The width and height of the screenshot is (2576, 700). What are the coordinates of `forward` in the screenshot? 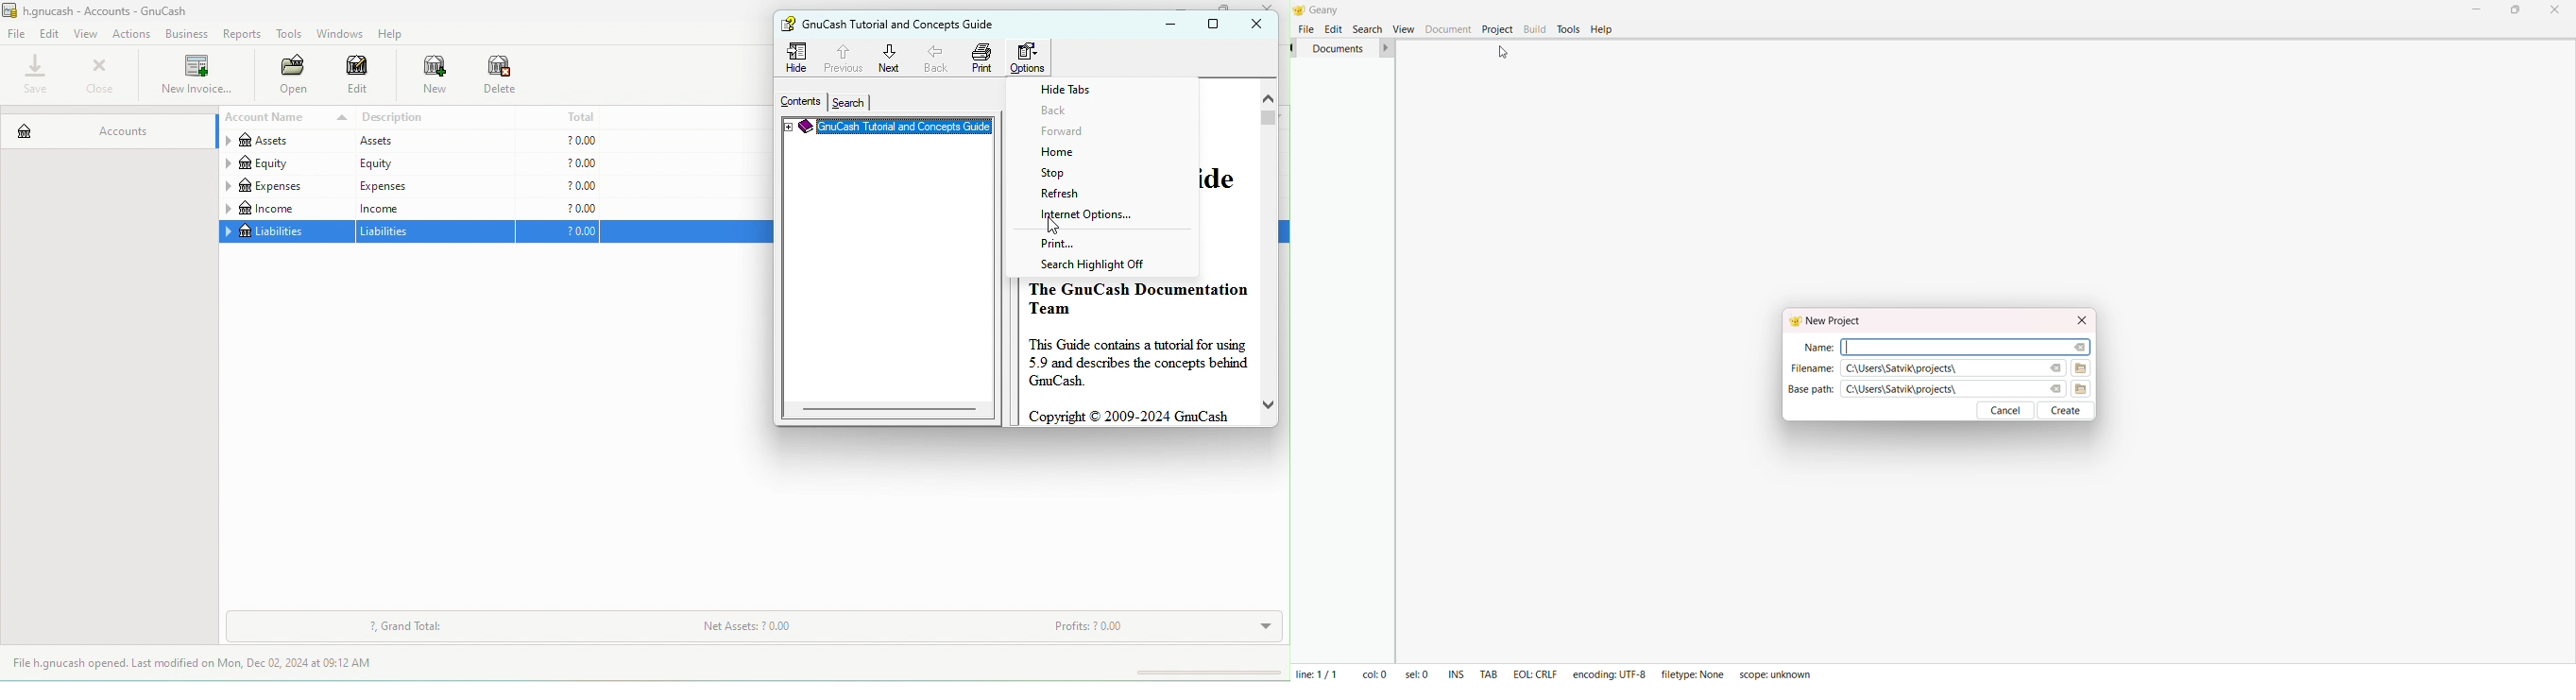 It's located at (1092, 133).